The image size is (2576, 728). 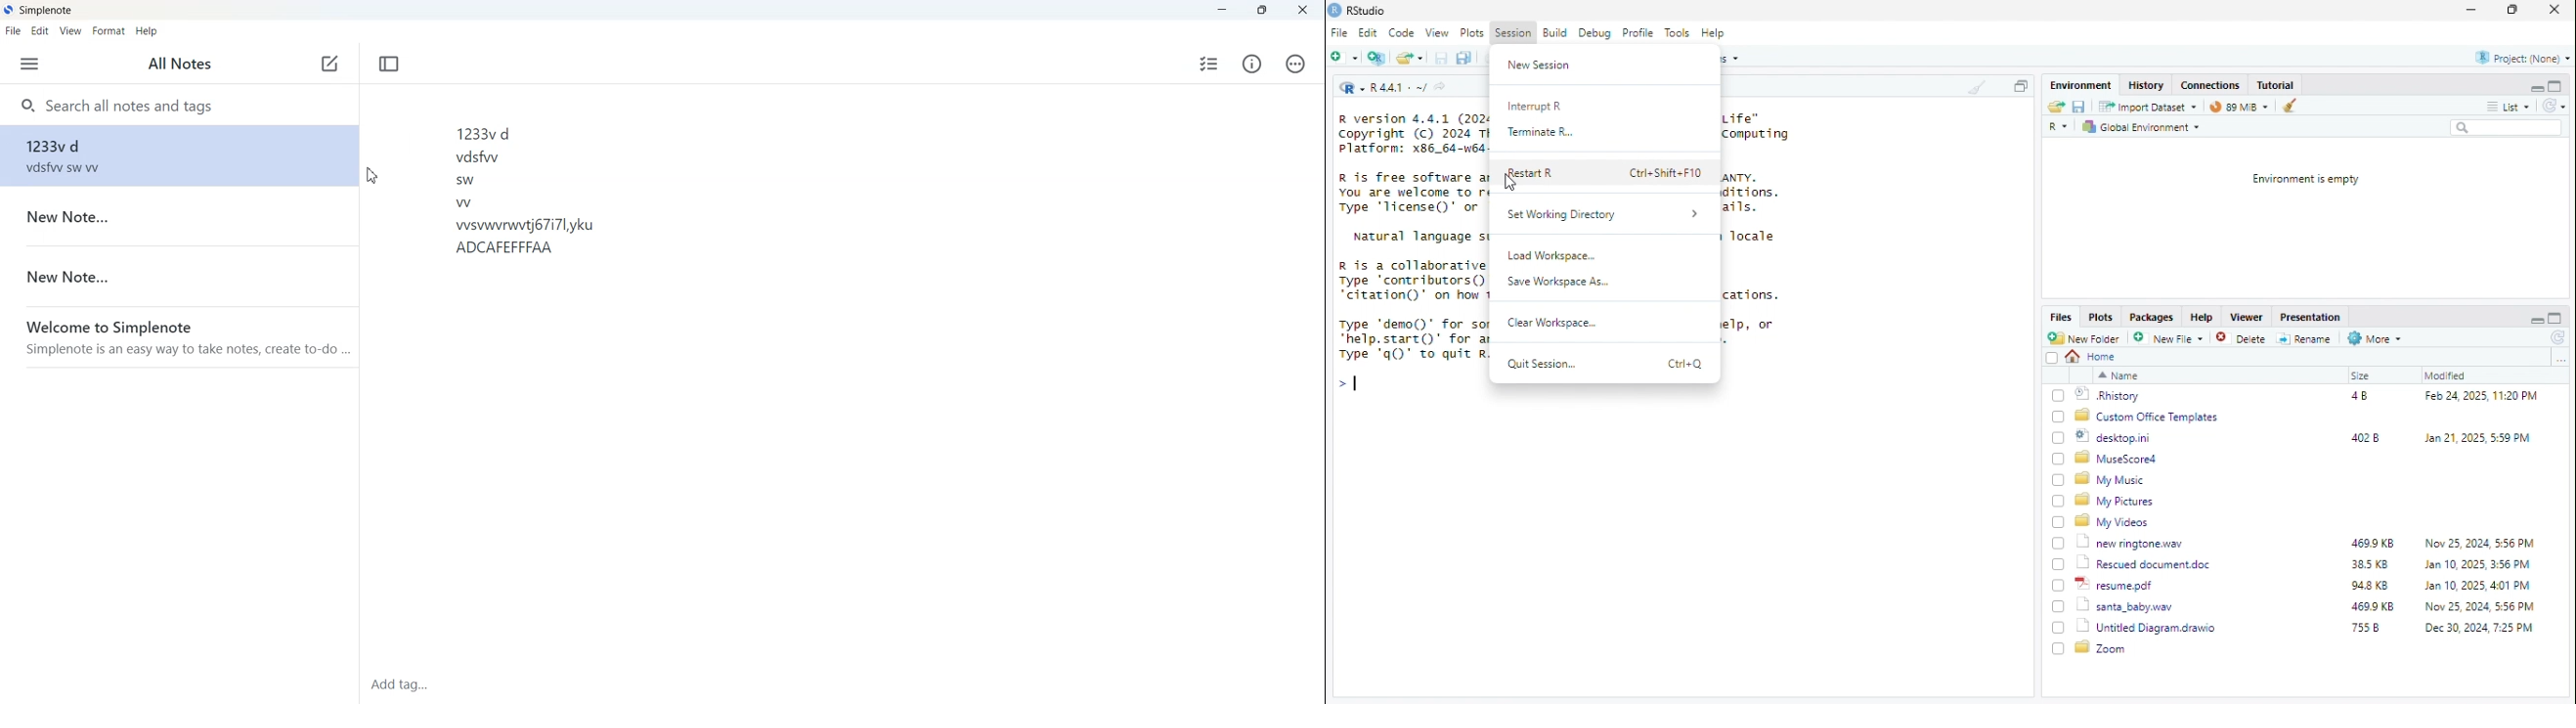 I want to click on Size, so click(x=2362, y=375).